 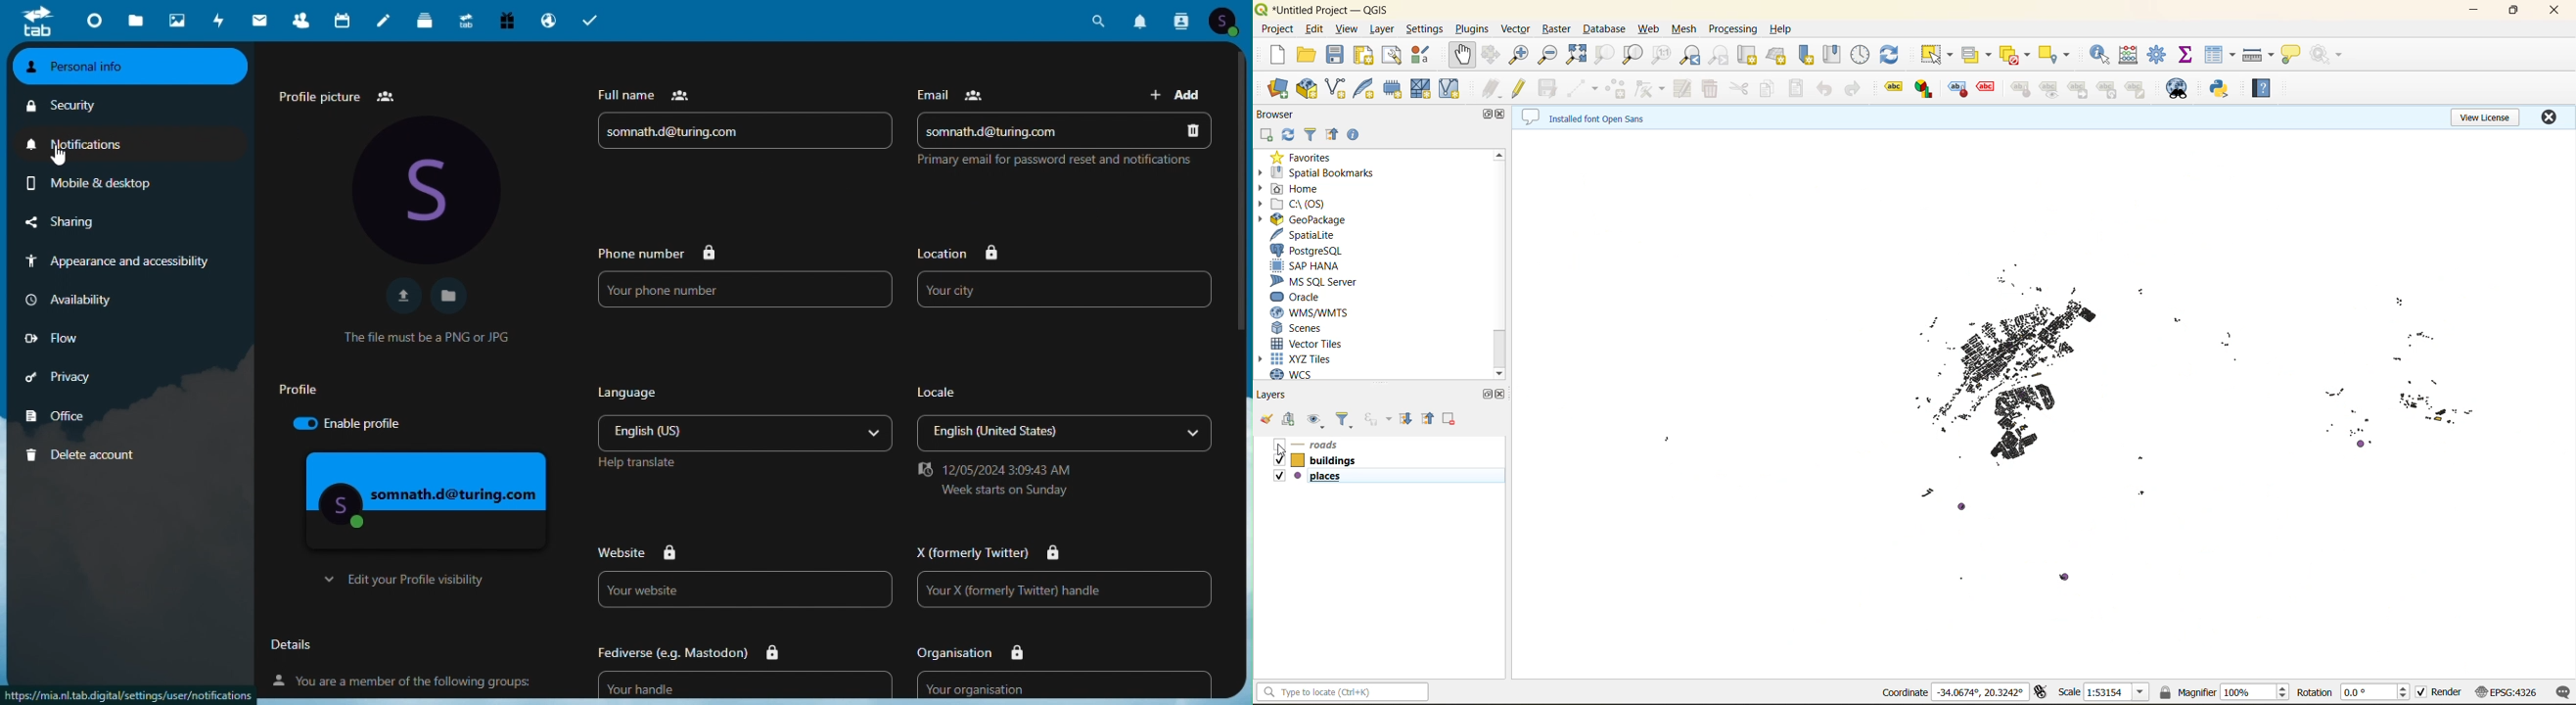 I want to click on Office, so click(x=63, y=413).